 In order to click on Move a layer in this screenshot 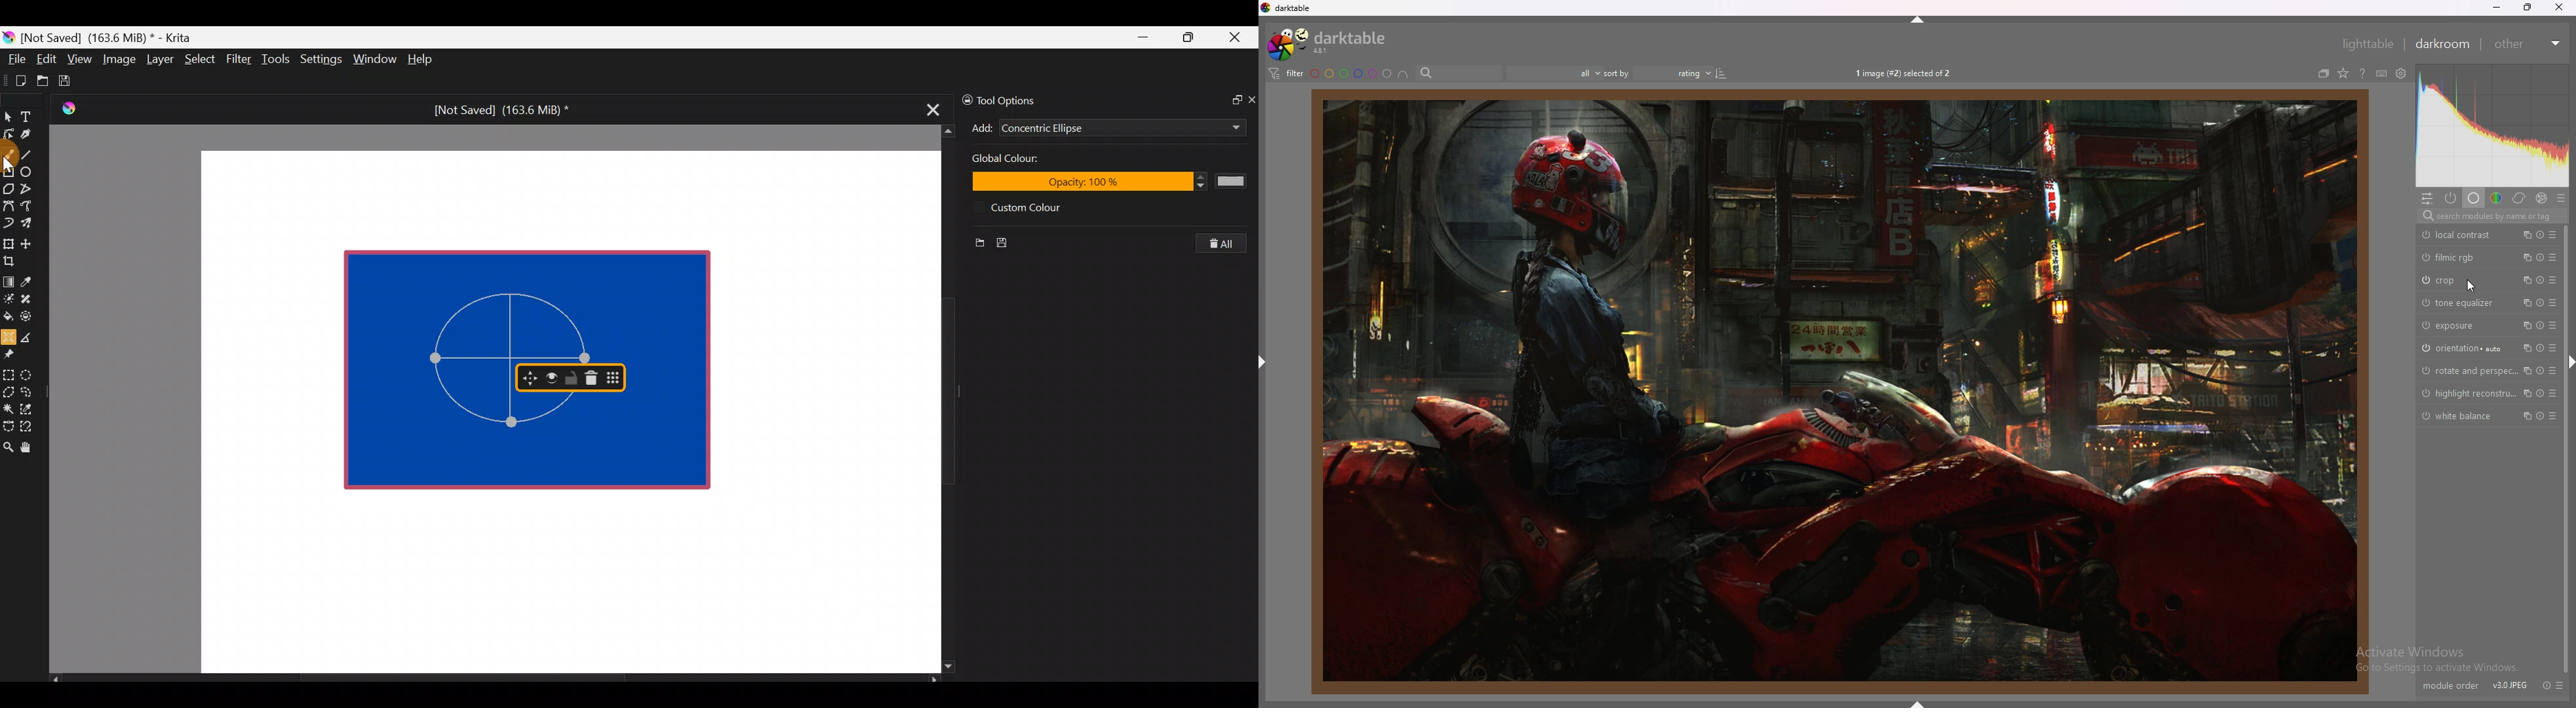, I will do `click(30, 242)`.